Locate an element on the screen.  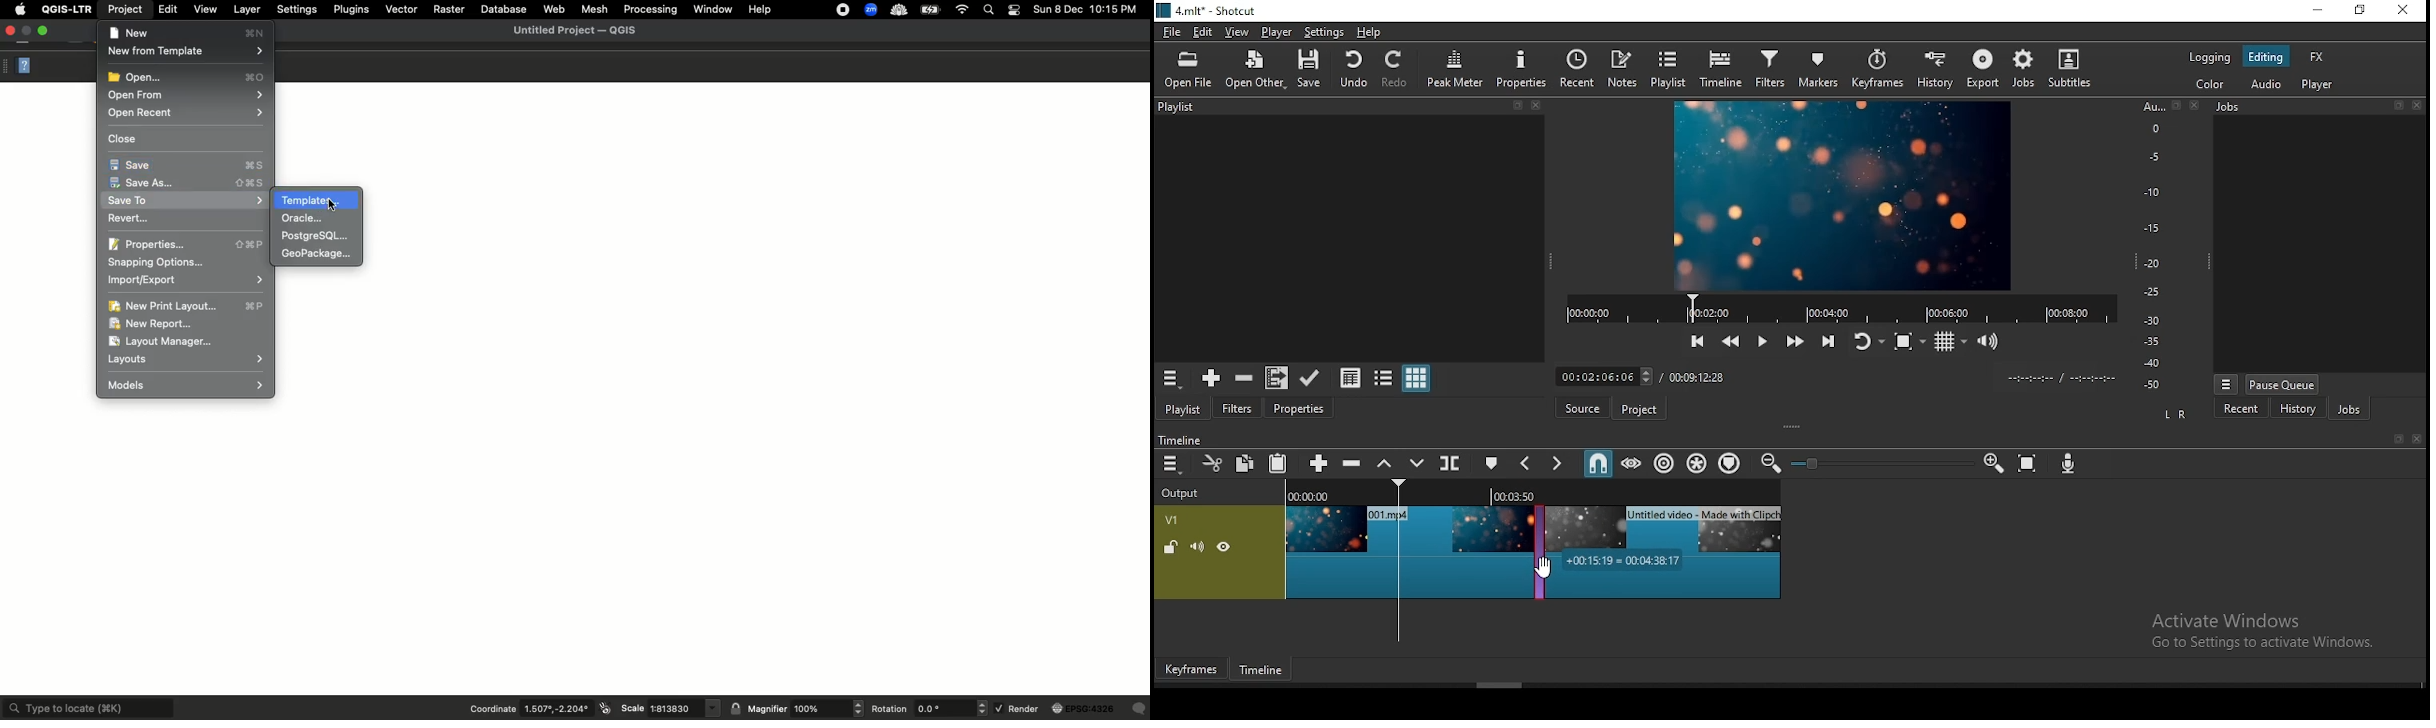
skip to the previous point is located at coordinates (1696, 340).